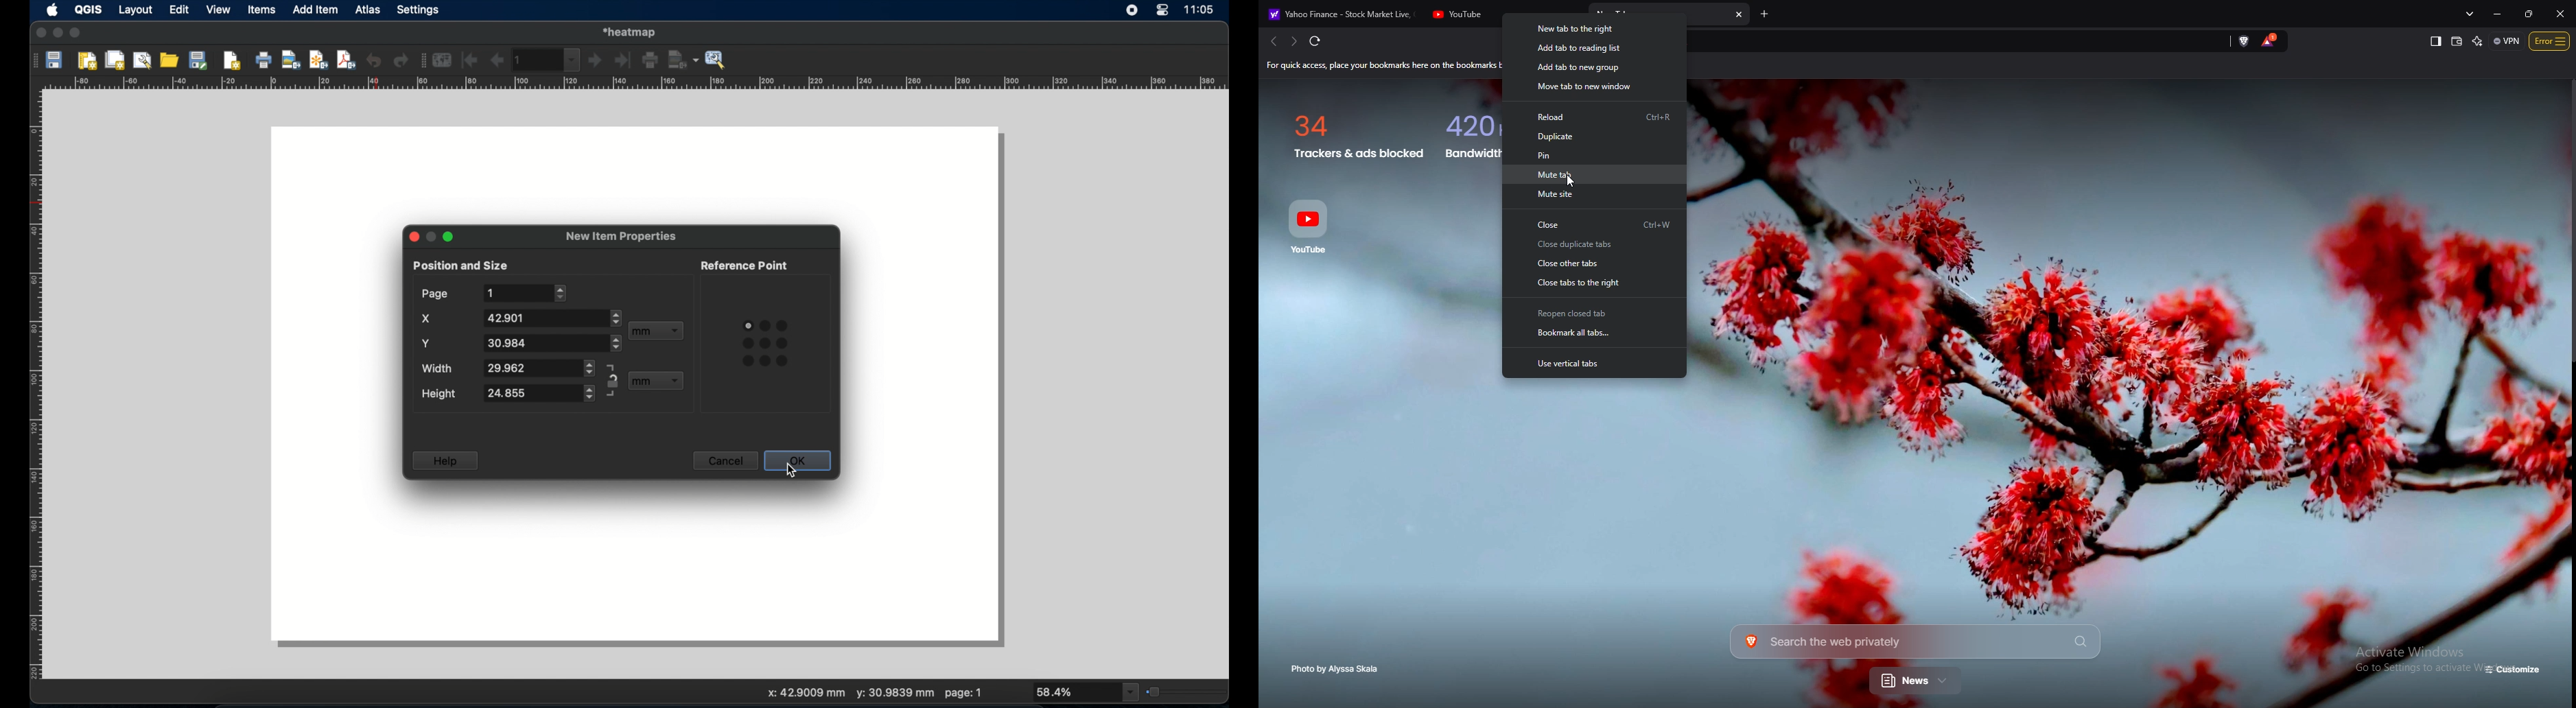 This screenshot has height=728, width=2576. What do you see at coordinates (538, 394) in the screenshot?
I see `height stepper buttons` at bounding box center [538, 394].